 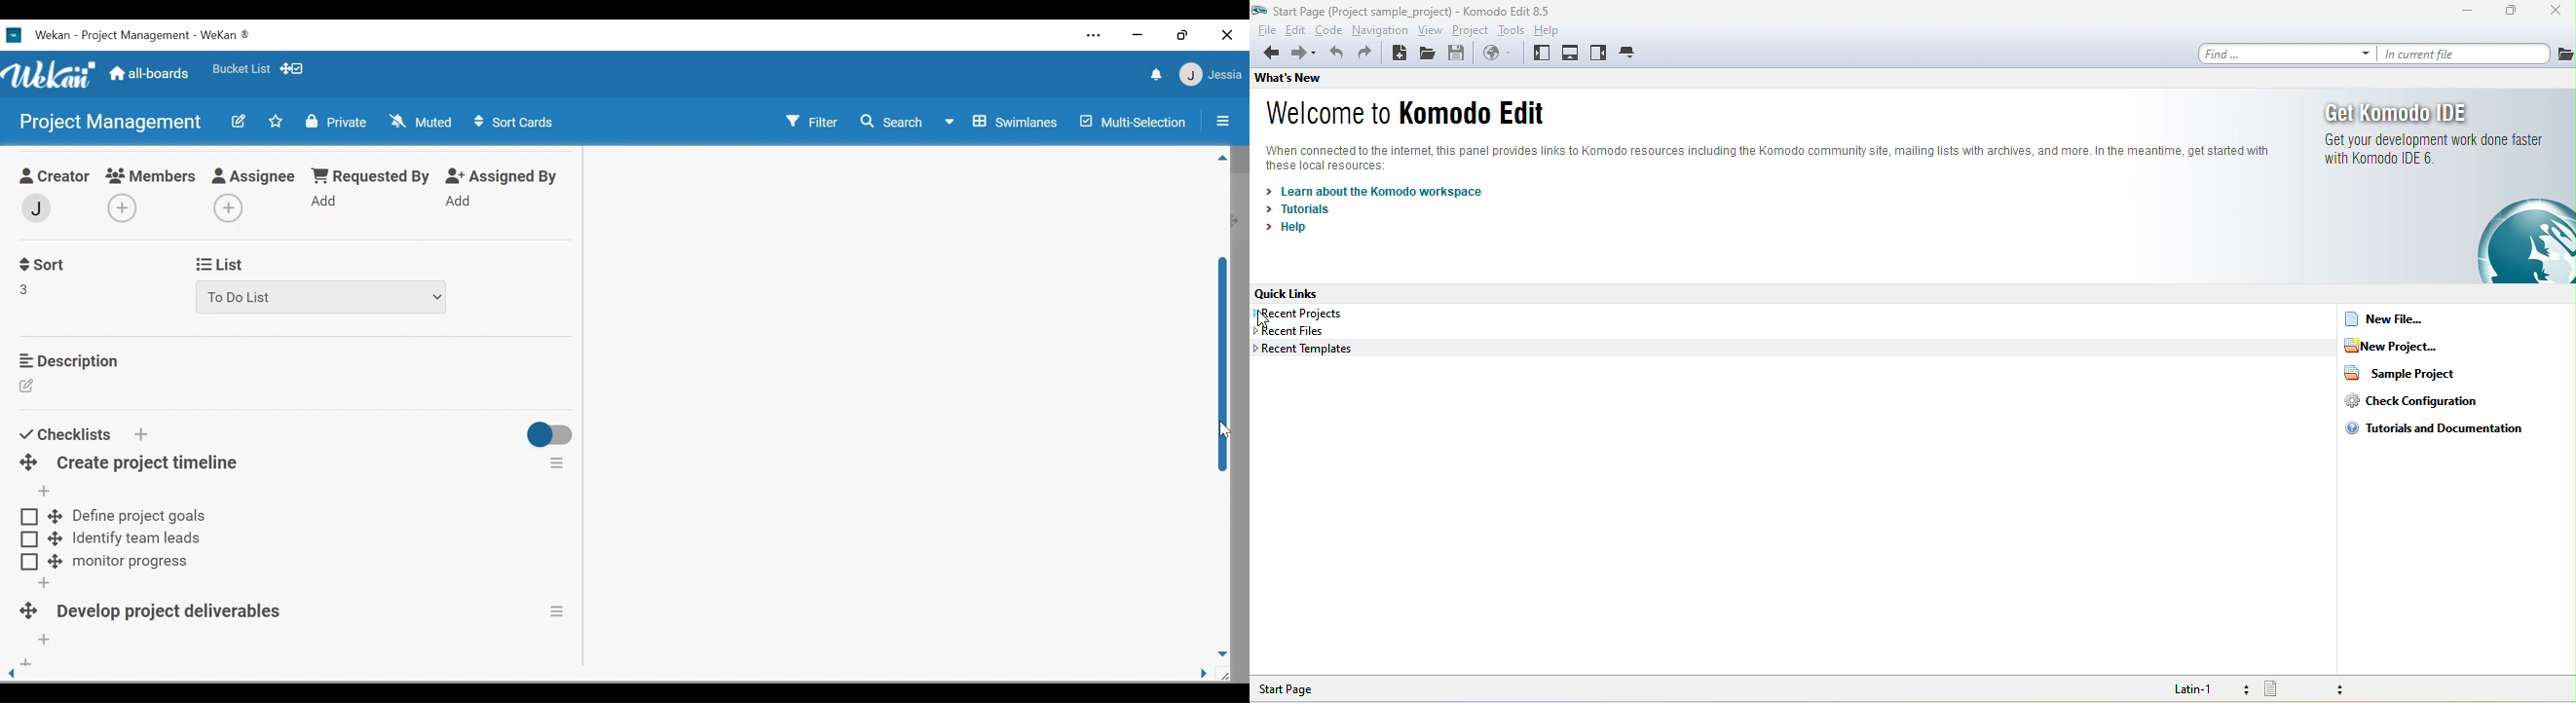 What do you see at coordinates (40, 583) in the screenshot?
I see `add` at bounding box center [40, 583].